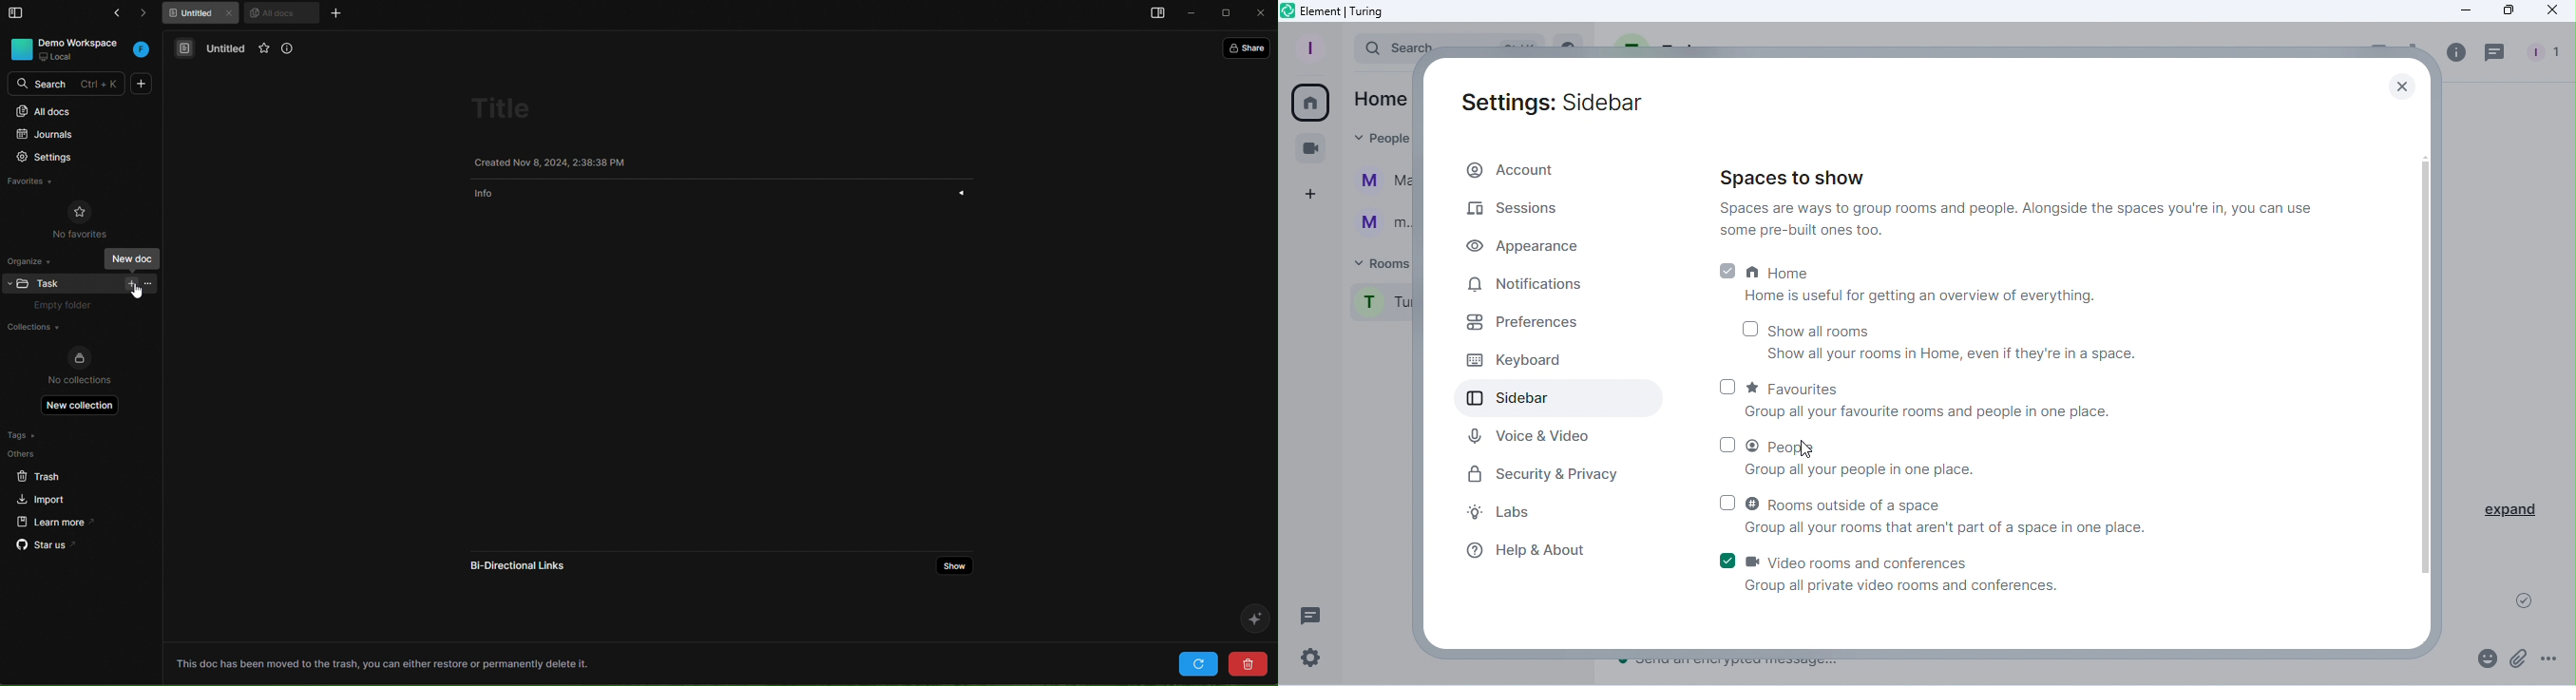 This screenshot has height=700, width=2576. What do you see at coordinates (2509, 10) in the screenshot?
I see `Maximize` at bounding box center [2509, 10].